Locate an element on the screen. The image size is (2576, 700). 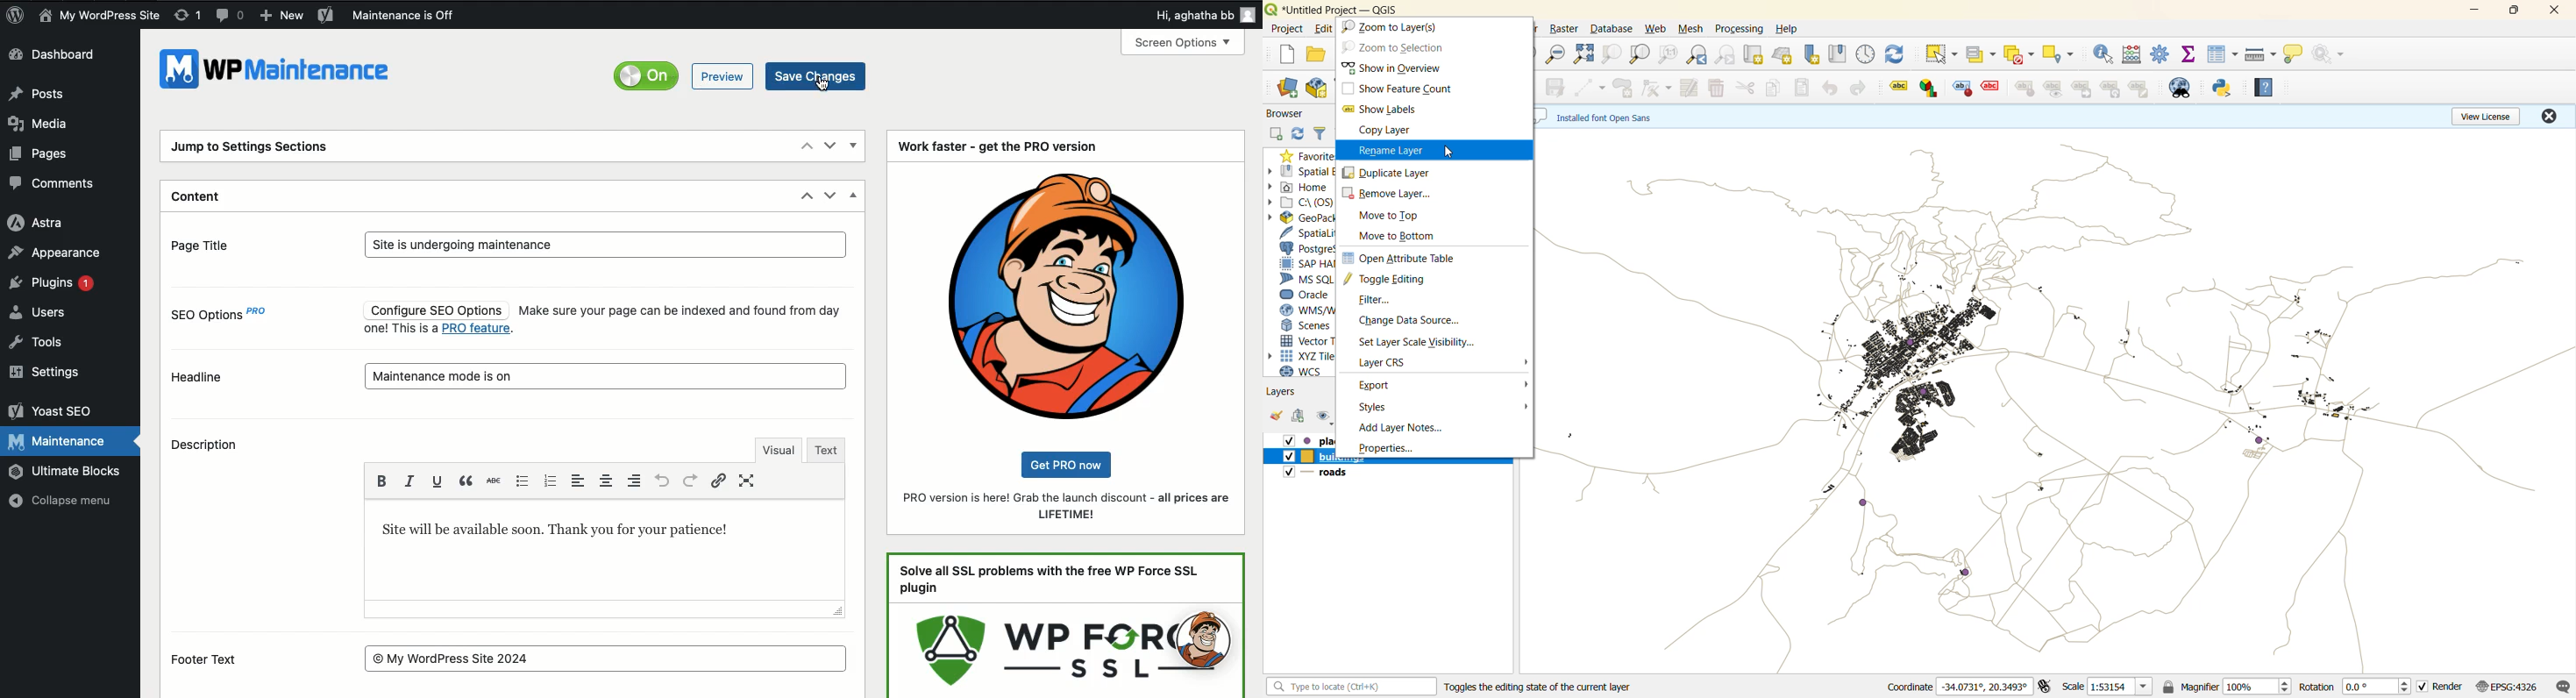
Hide is located at coordinates (855, 194).